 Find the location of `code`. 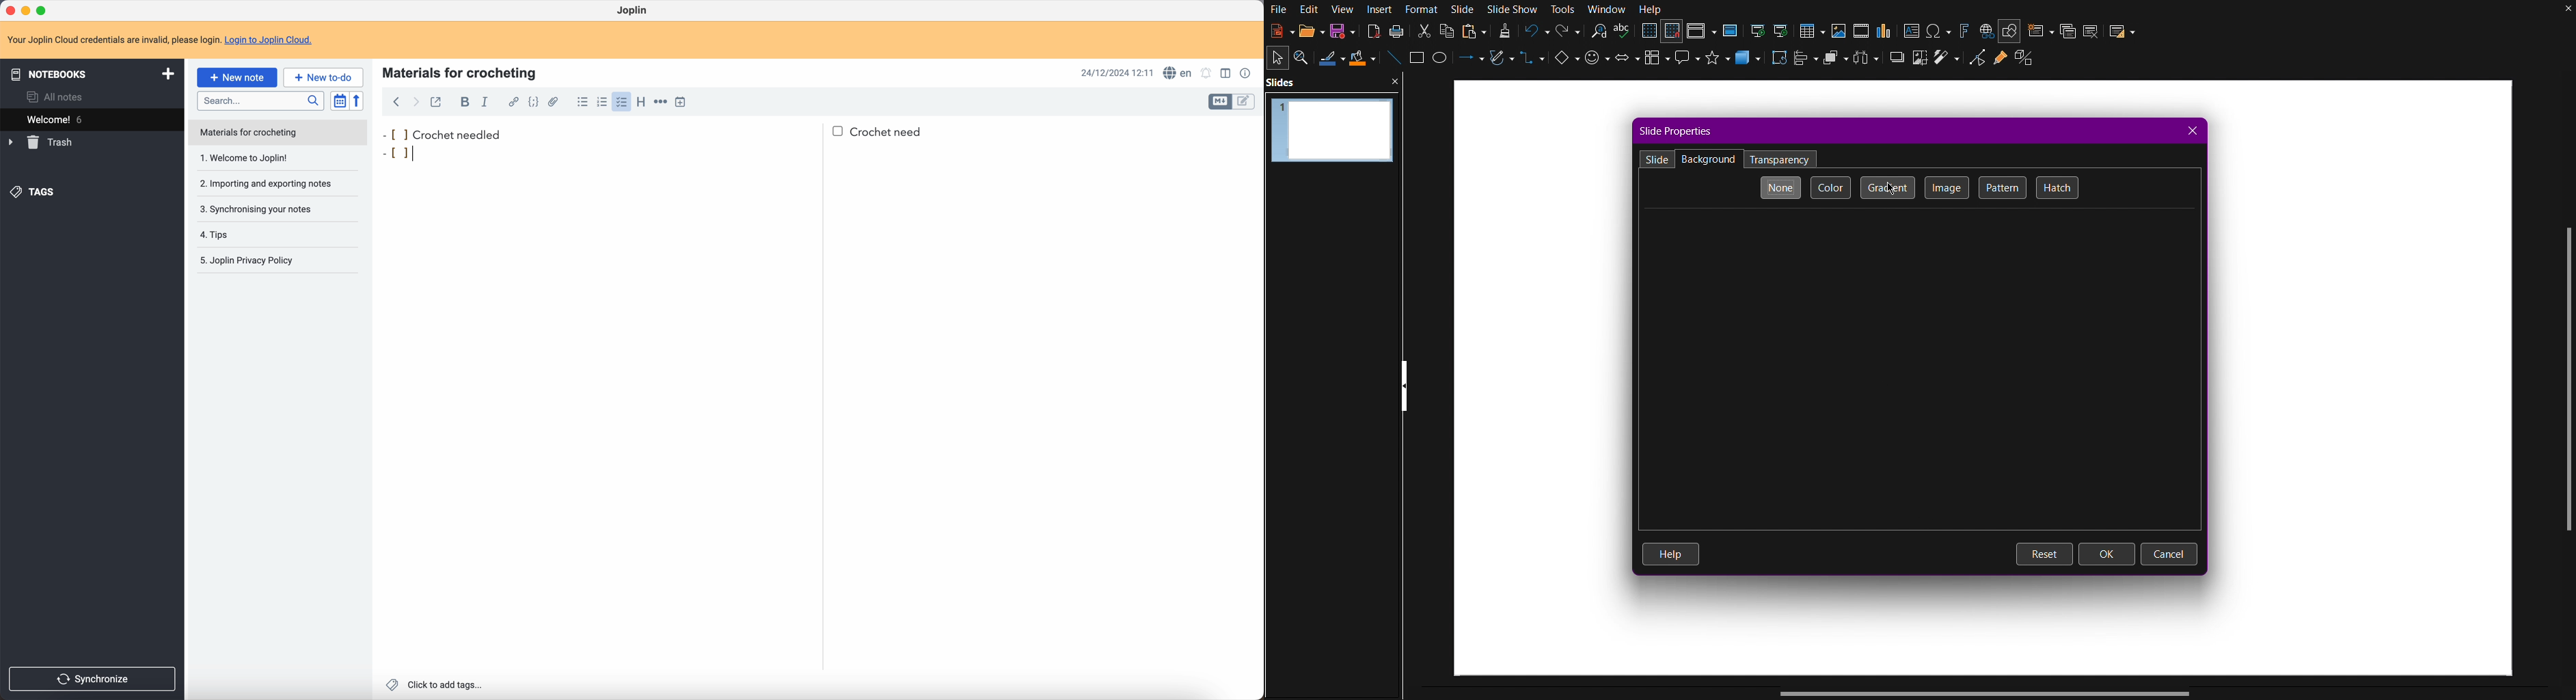

code is located at coordinates (535, 102).